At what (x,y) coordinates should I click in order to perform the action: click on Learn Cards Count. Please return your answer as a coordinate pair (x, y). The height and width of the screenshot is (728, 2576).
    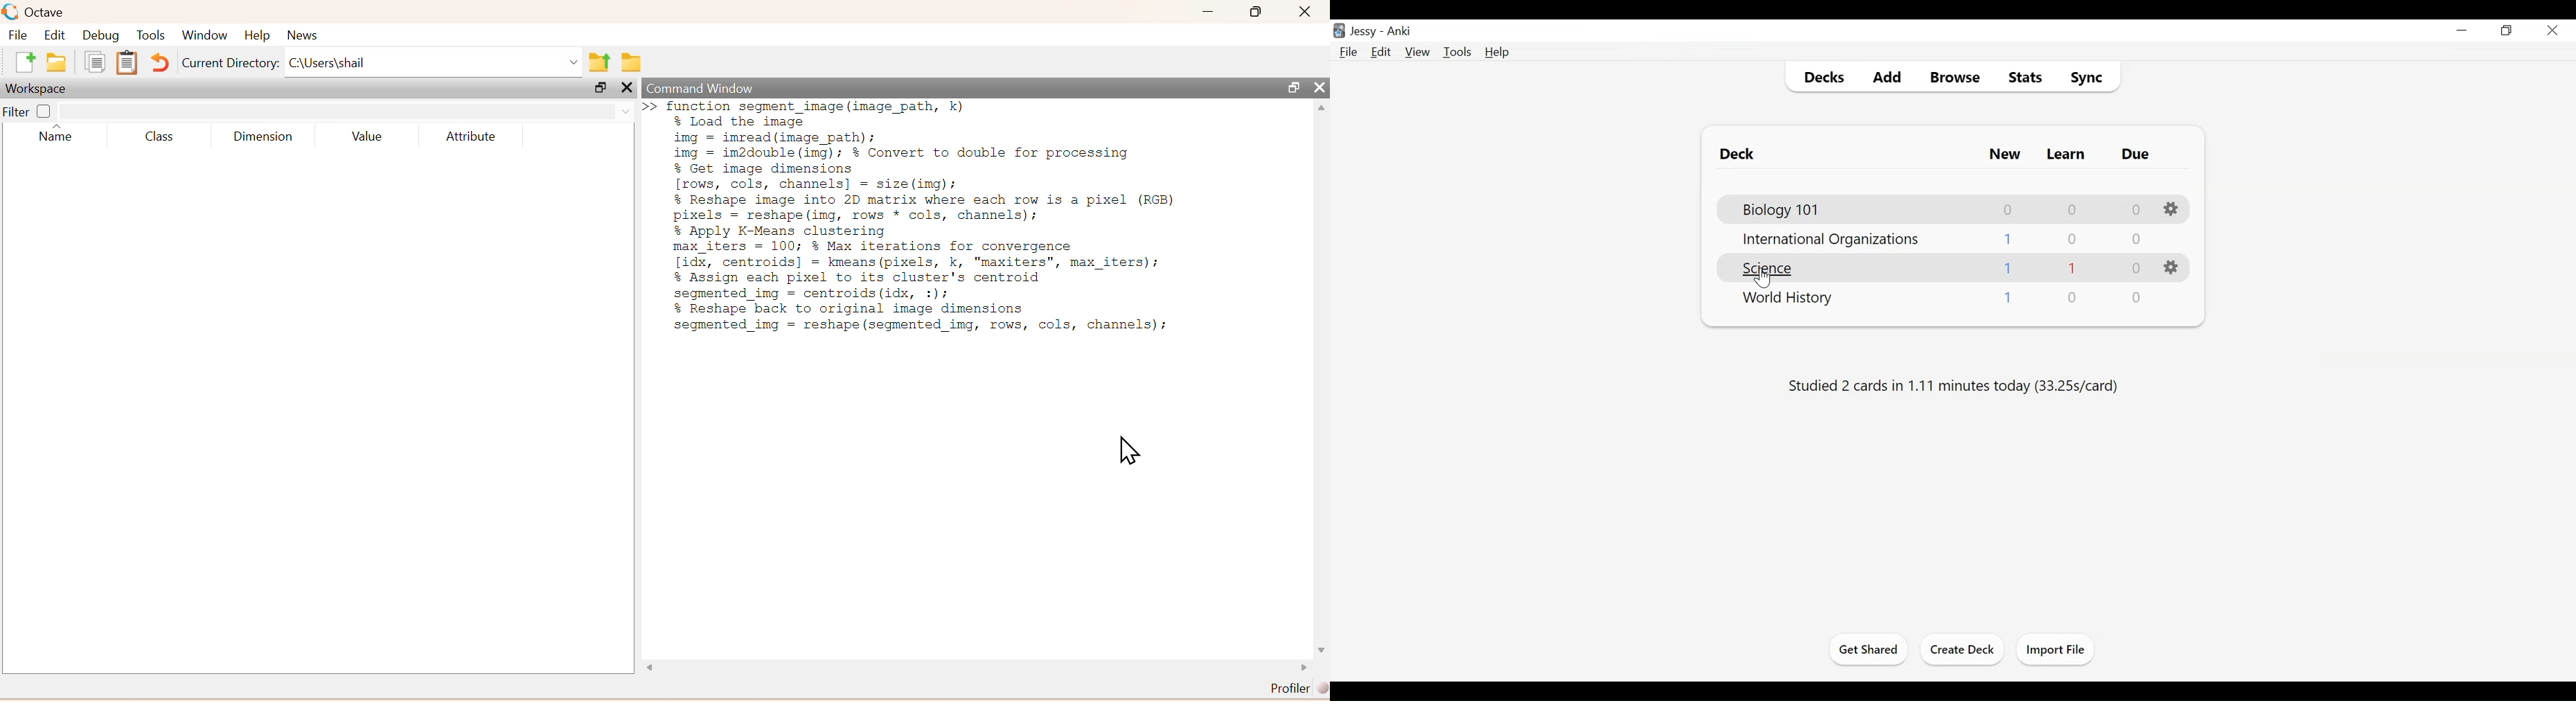
    Looking at the image, I should click on (2074, 209).